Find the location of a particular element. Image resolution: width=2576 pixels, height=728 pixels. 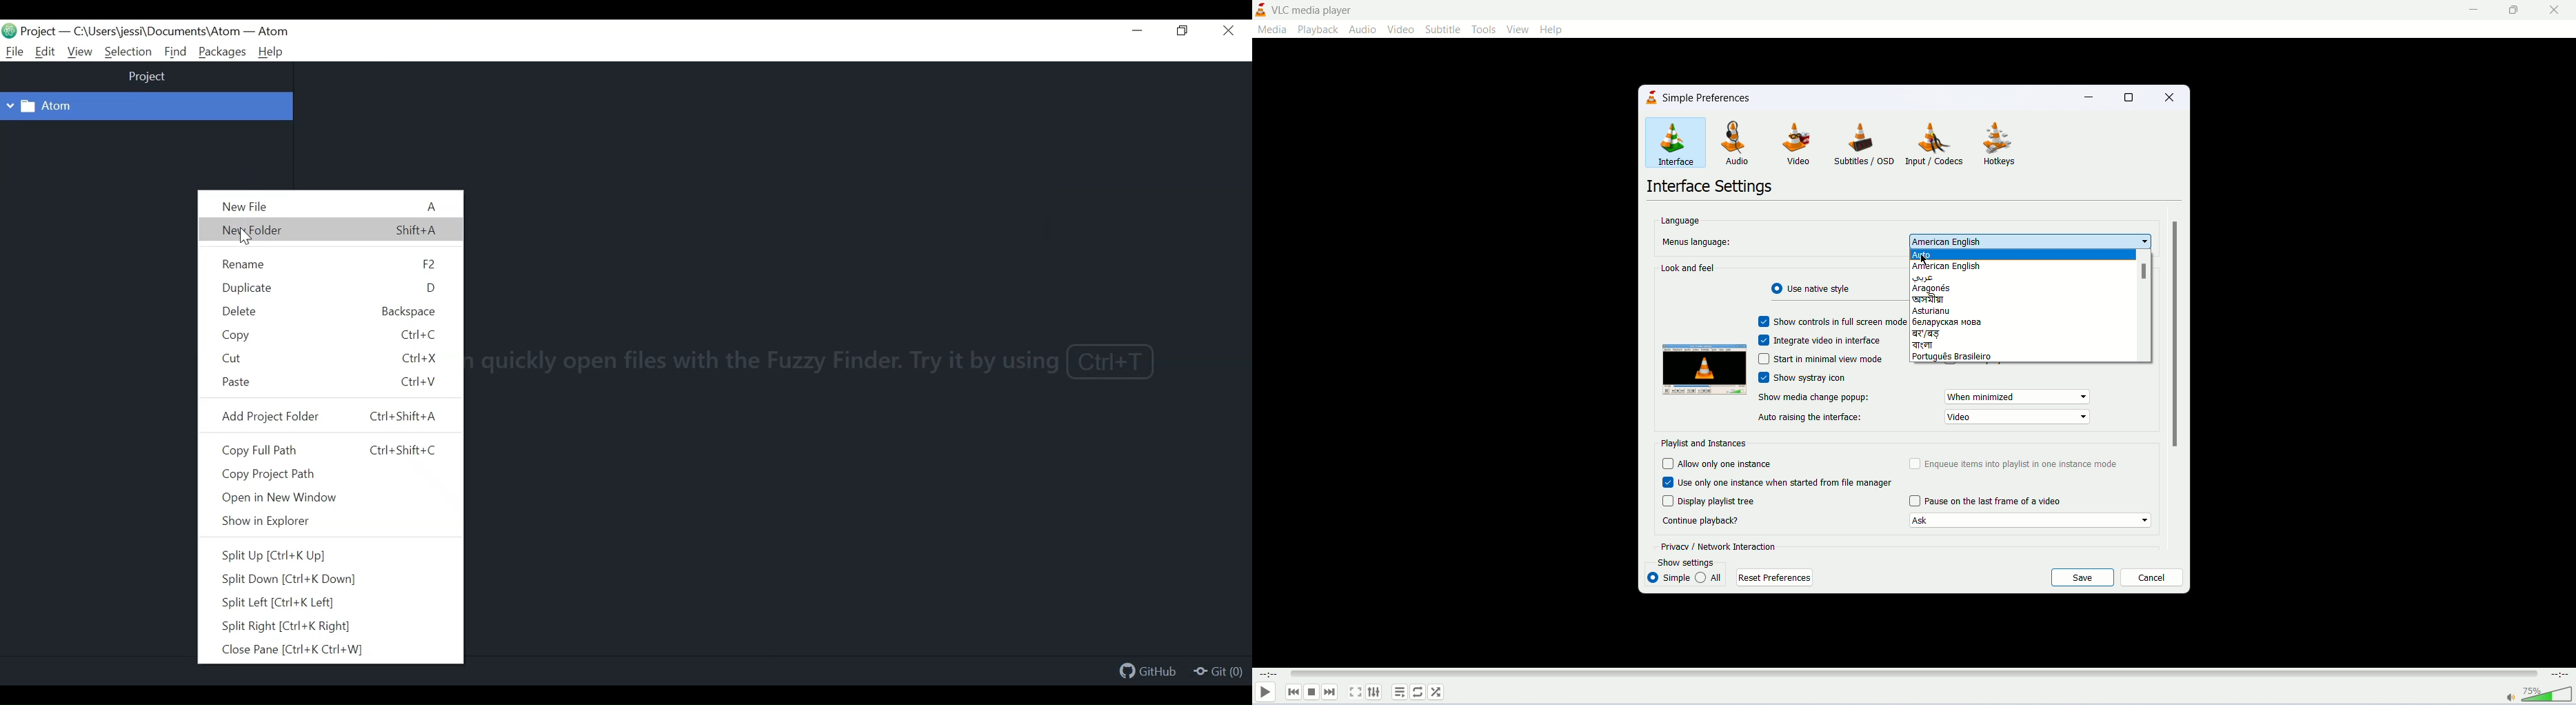

reset preferences is located at coordinates (1773, 578).